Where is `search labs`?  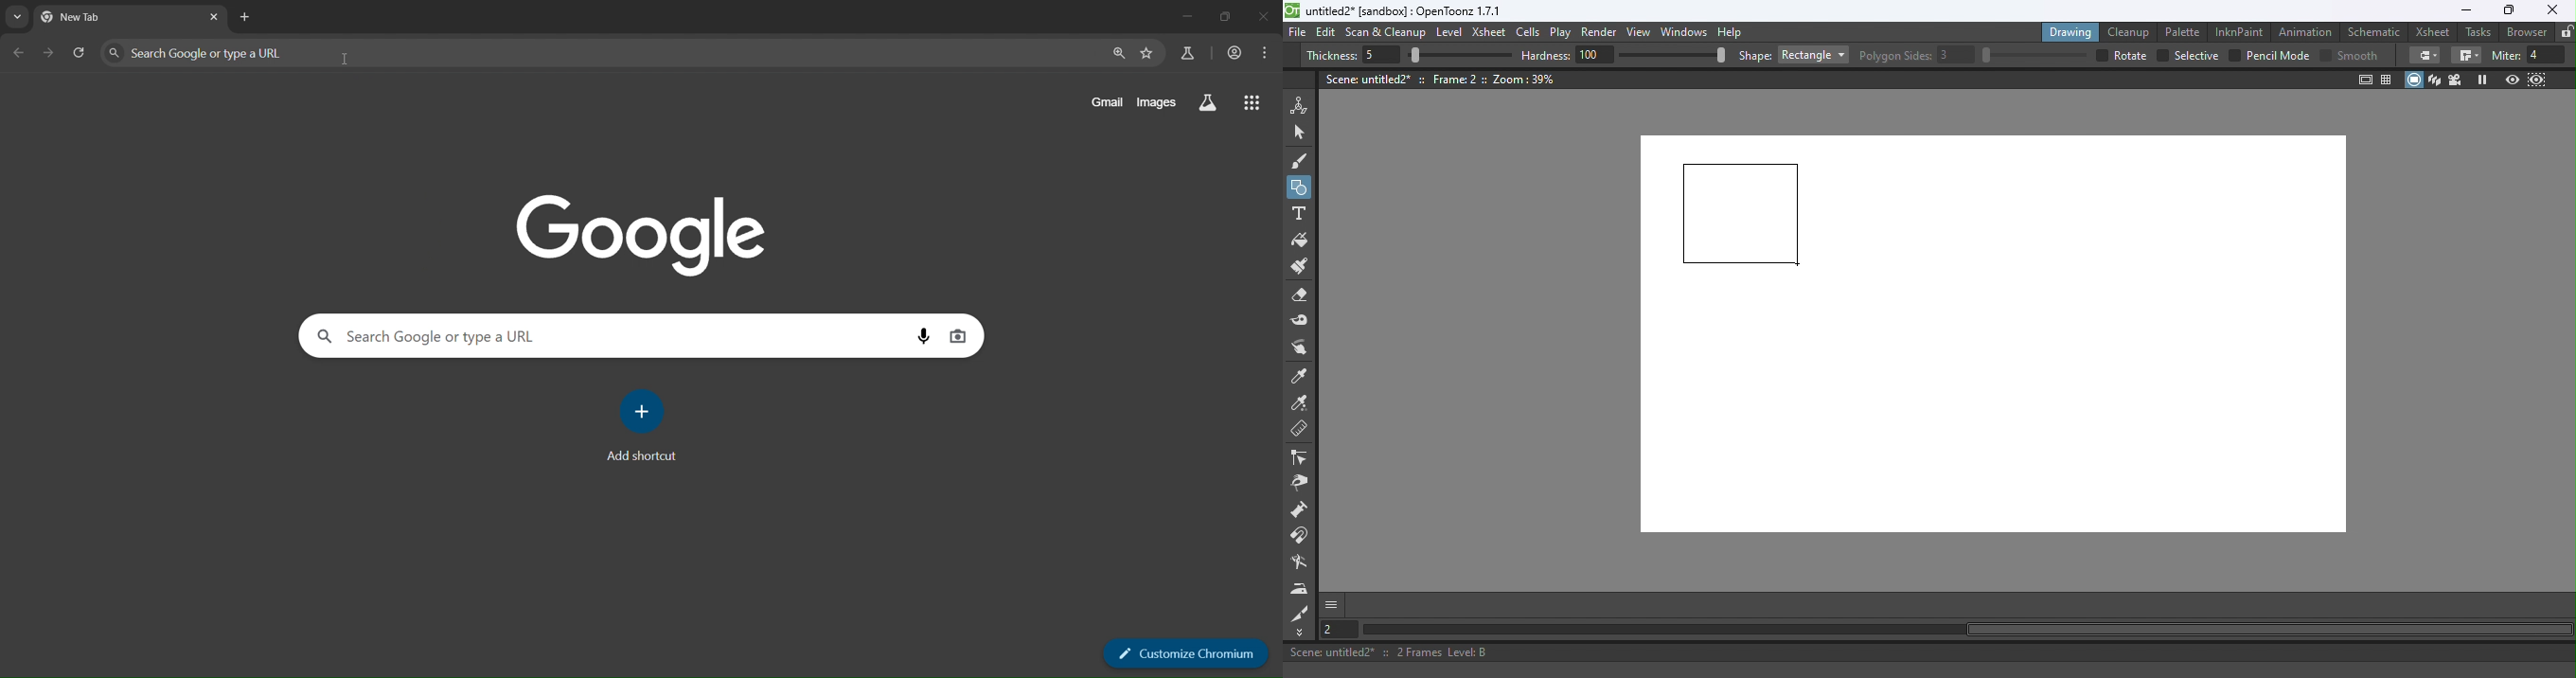
search labs is located at coordinates (1209, 102).